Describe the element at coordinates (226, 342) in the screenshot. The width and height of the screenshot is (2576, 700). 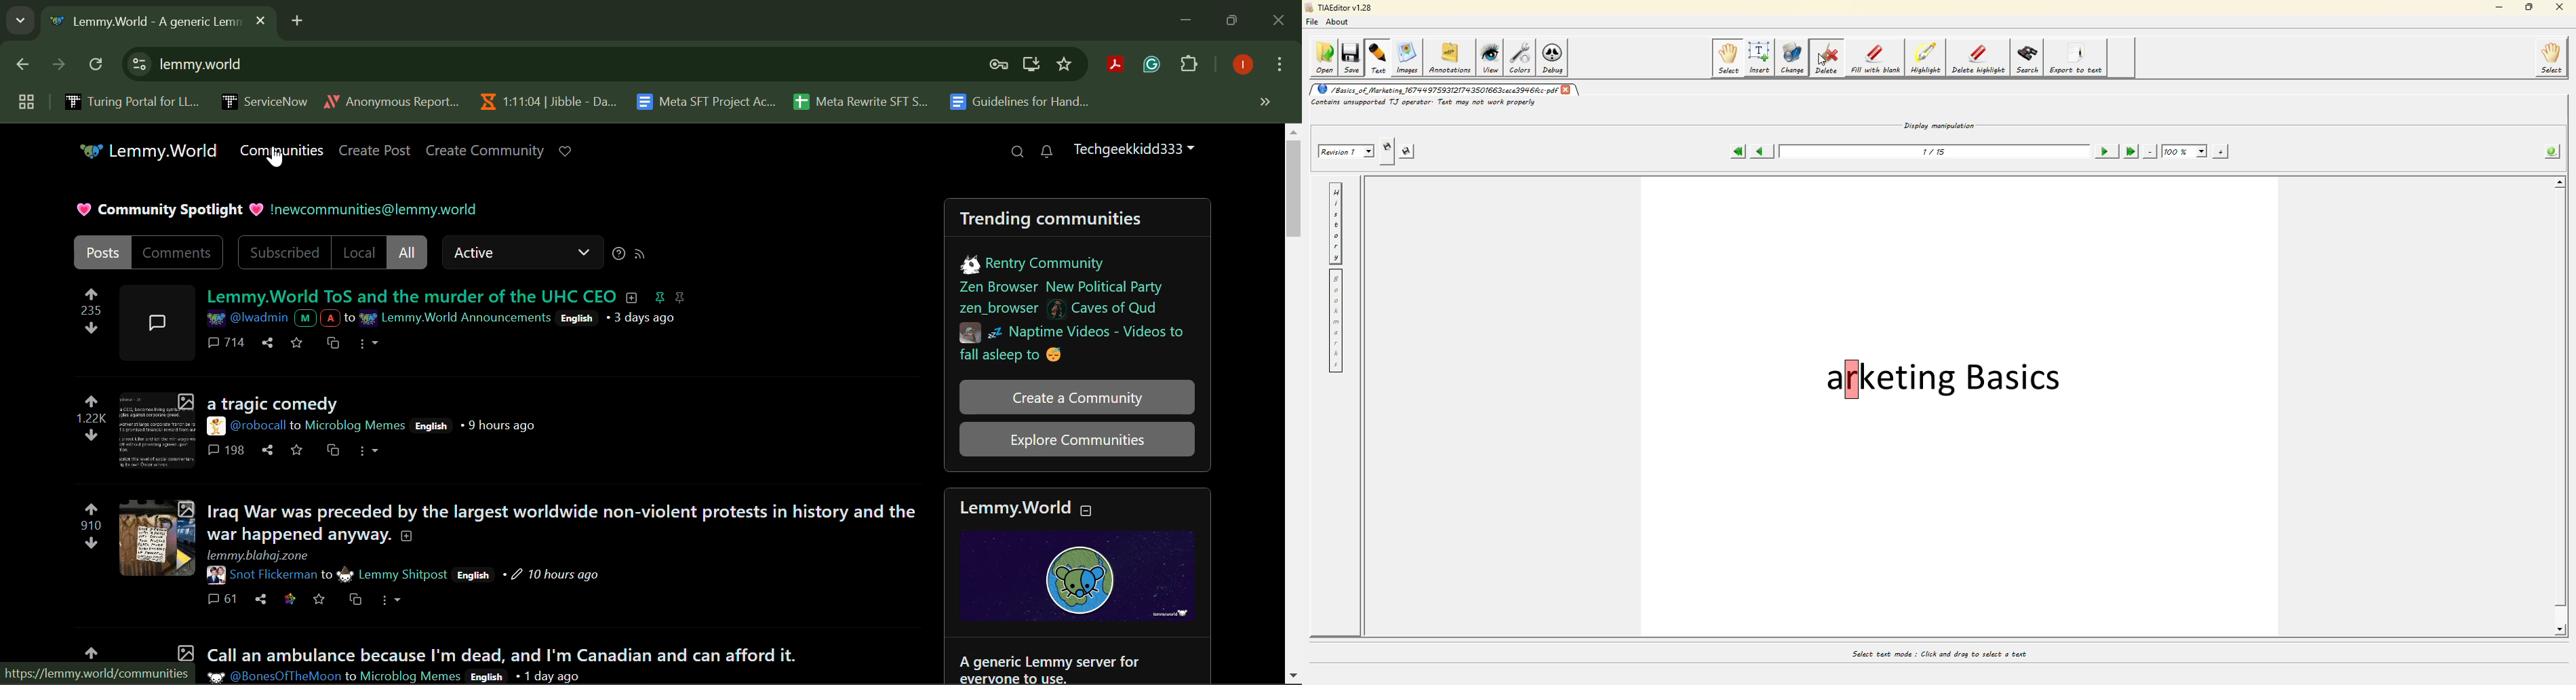
I see `Comments` at that location.